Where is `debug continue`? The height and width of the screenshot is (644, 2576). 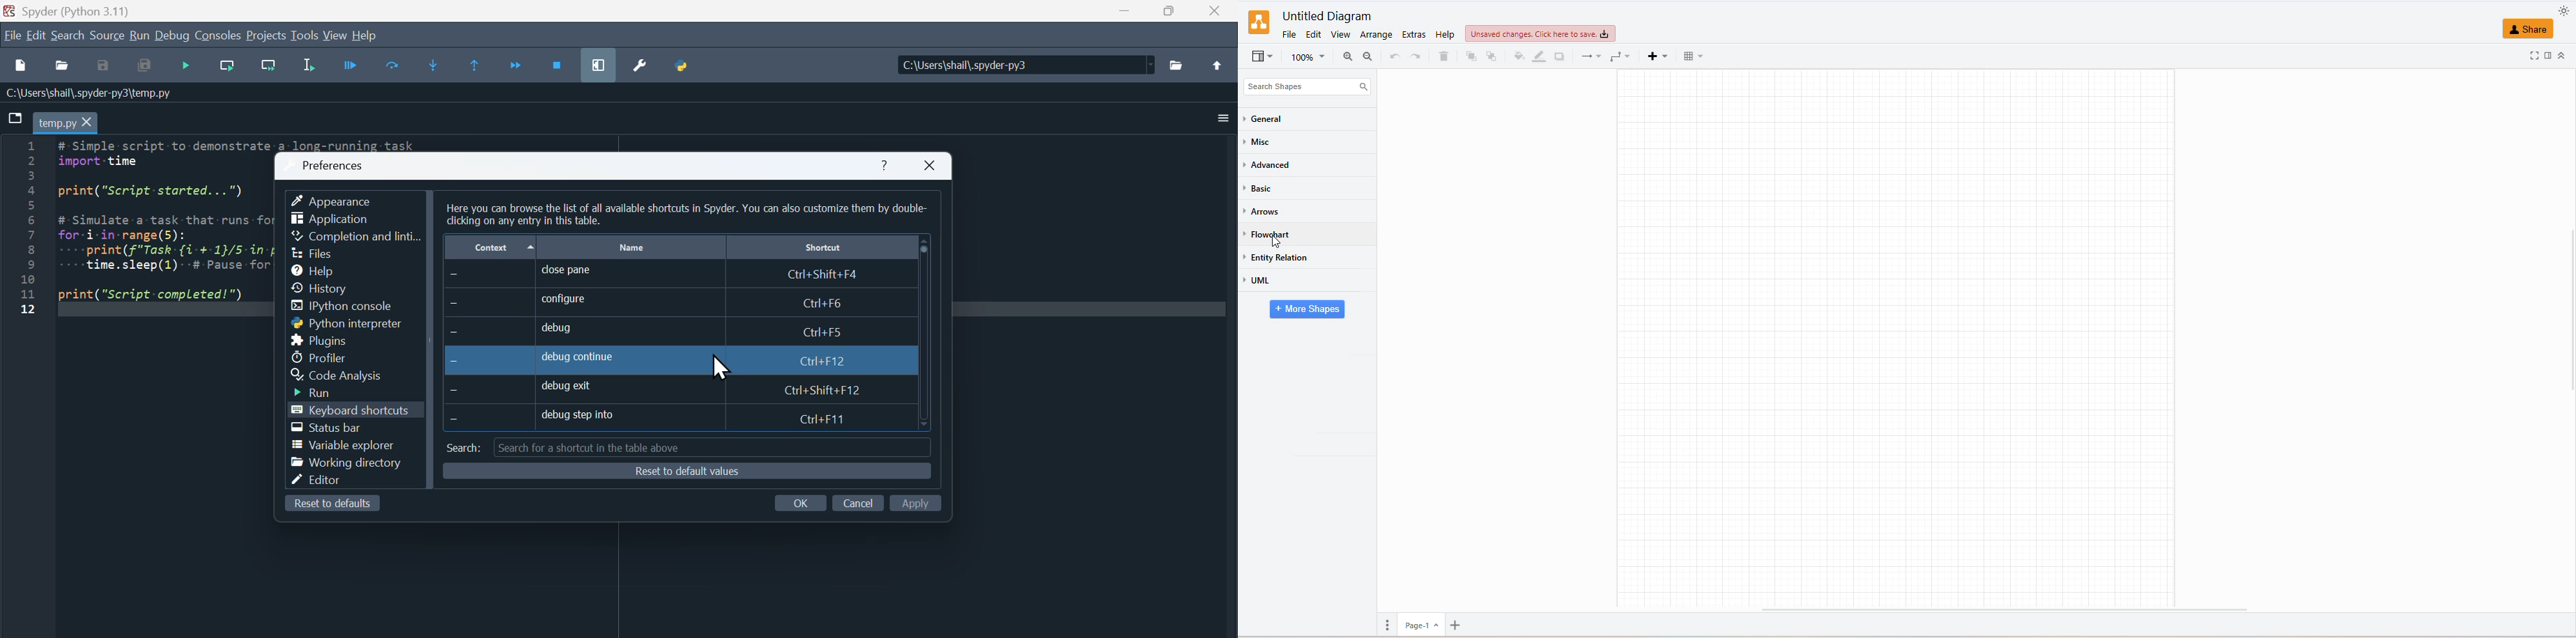
debug continue is located at coordinates (662, 359).